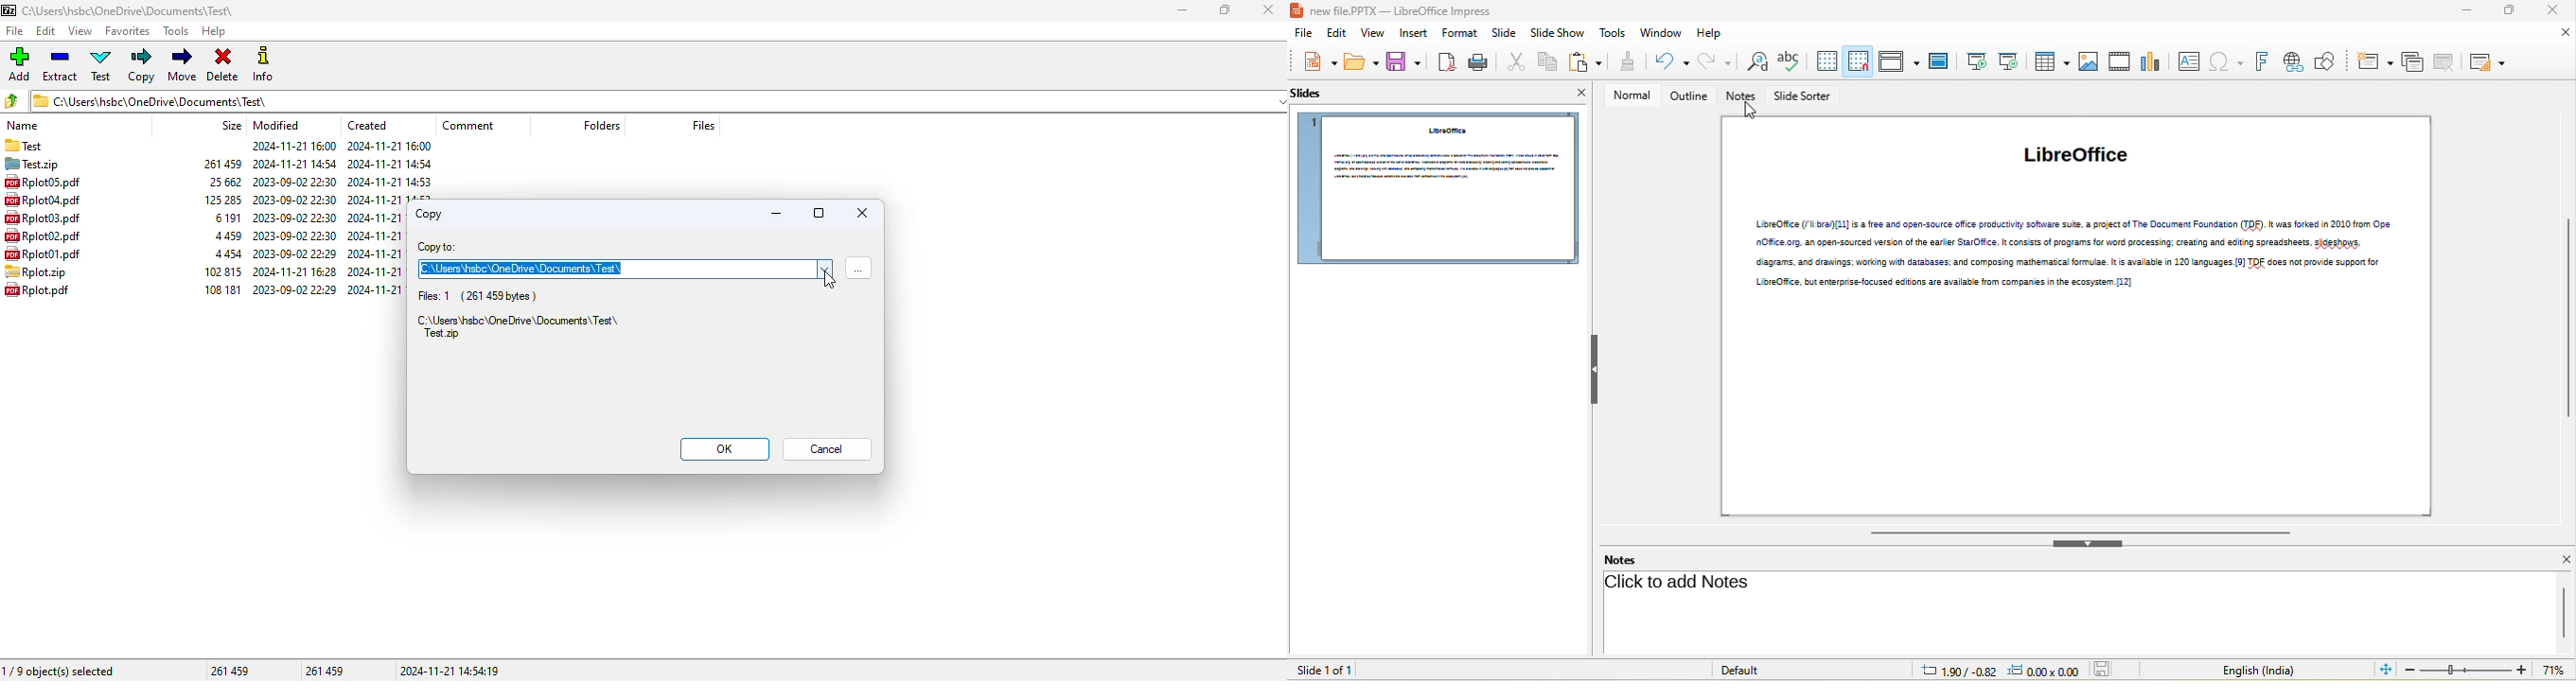  What do you see at coordinates (1753, 63) in the screenshot?
I see `find and replace` at bounding box center [1753, 63].